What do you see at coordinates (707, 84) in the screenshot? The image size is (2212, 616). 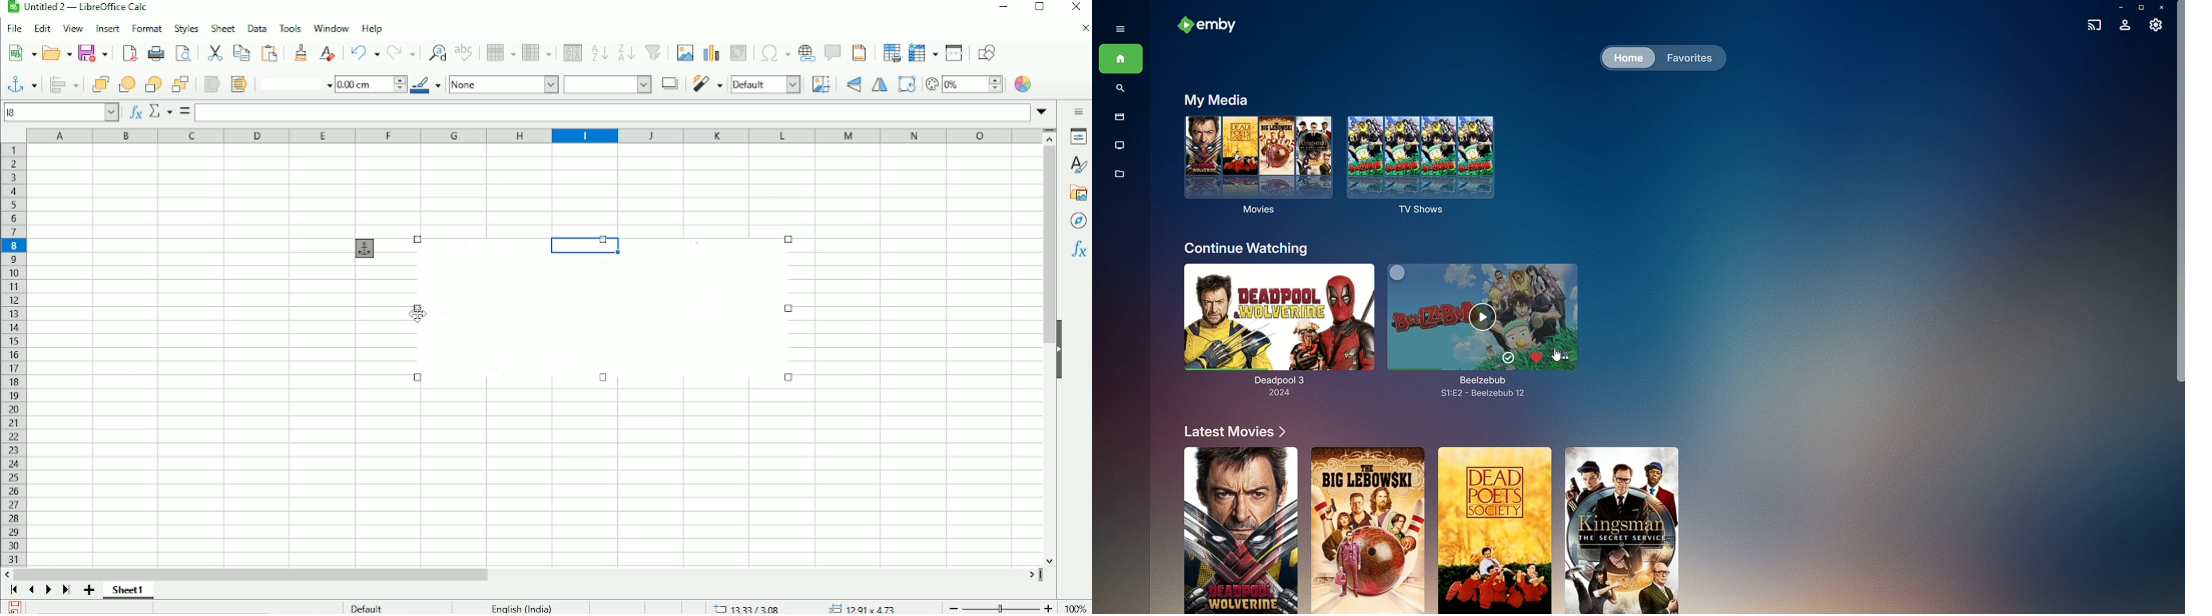 I see `Filter` at bounding box center [707, 84].